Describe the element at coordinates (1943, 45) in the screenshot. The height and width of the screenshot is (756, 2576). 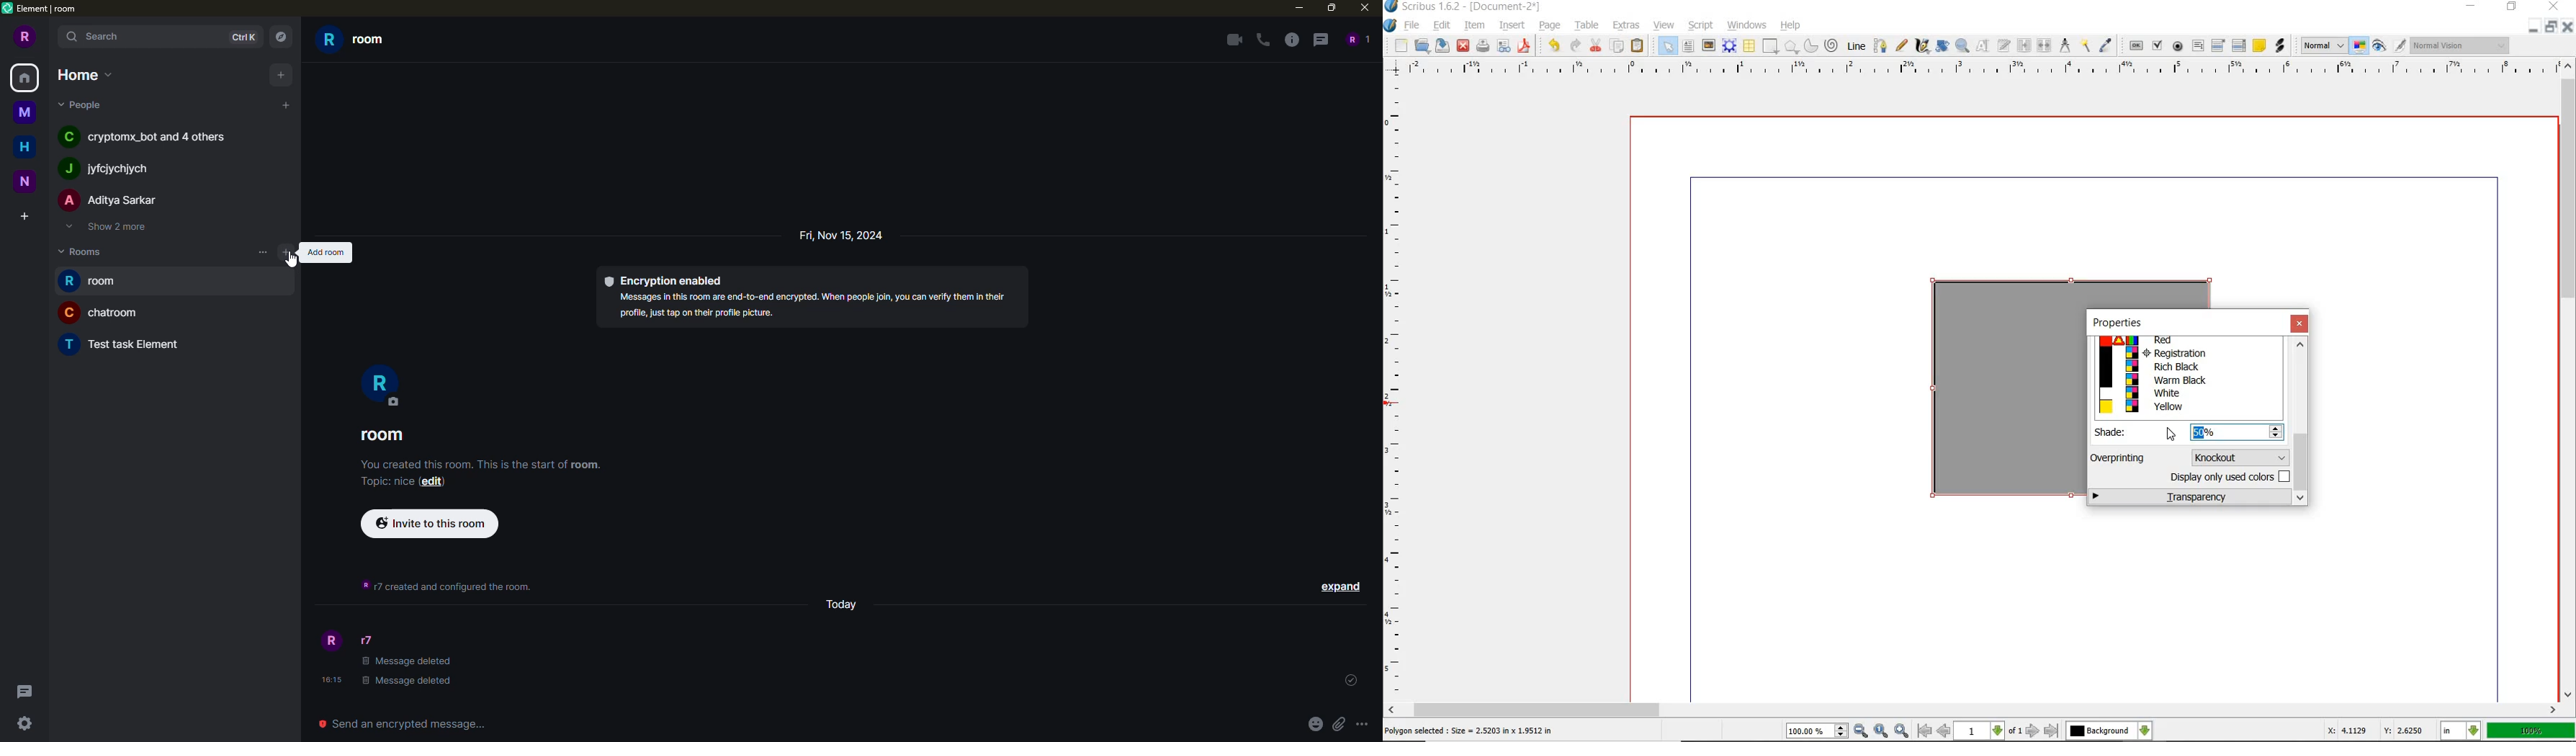
I see `rotate item` at that location.